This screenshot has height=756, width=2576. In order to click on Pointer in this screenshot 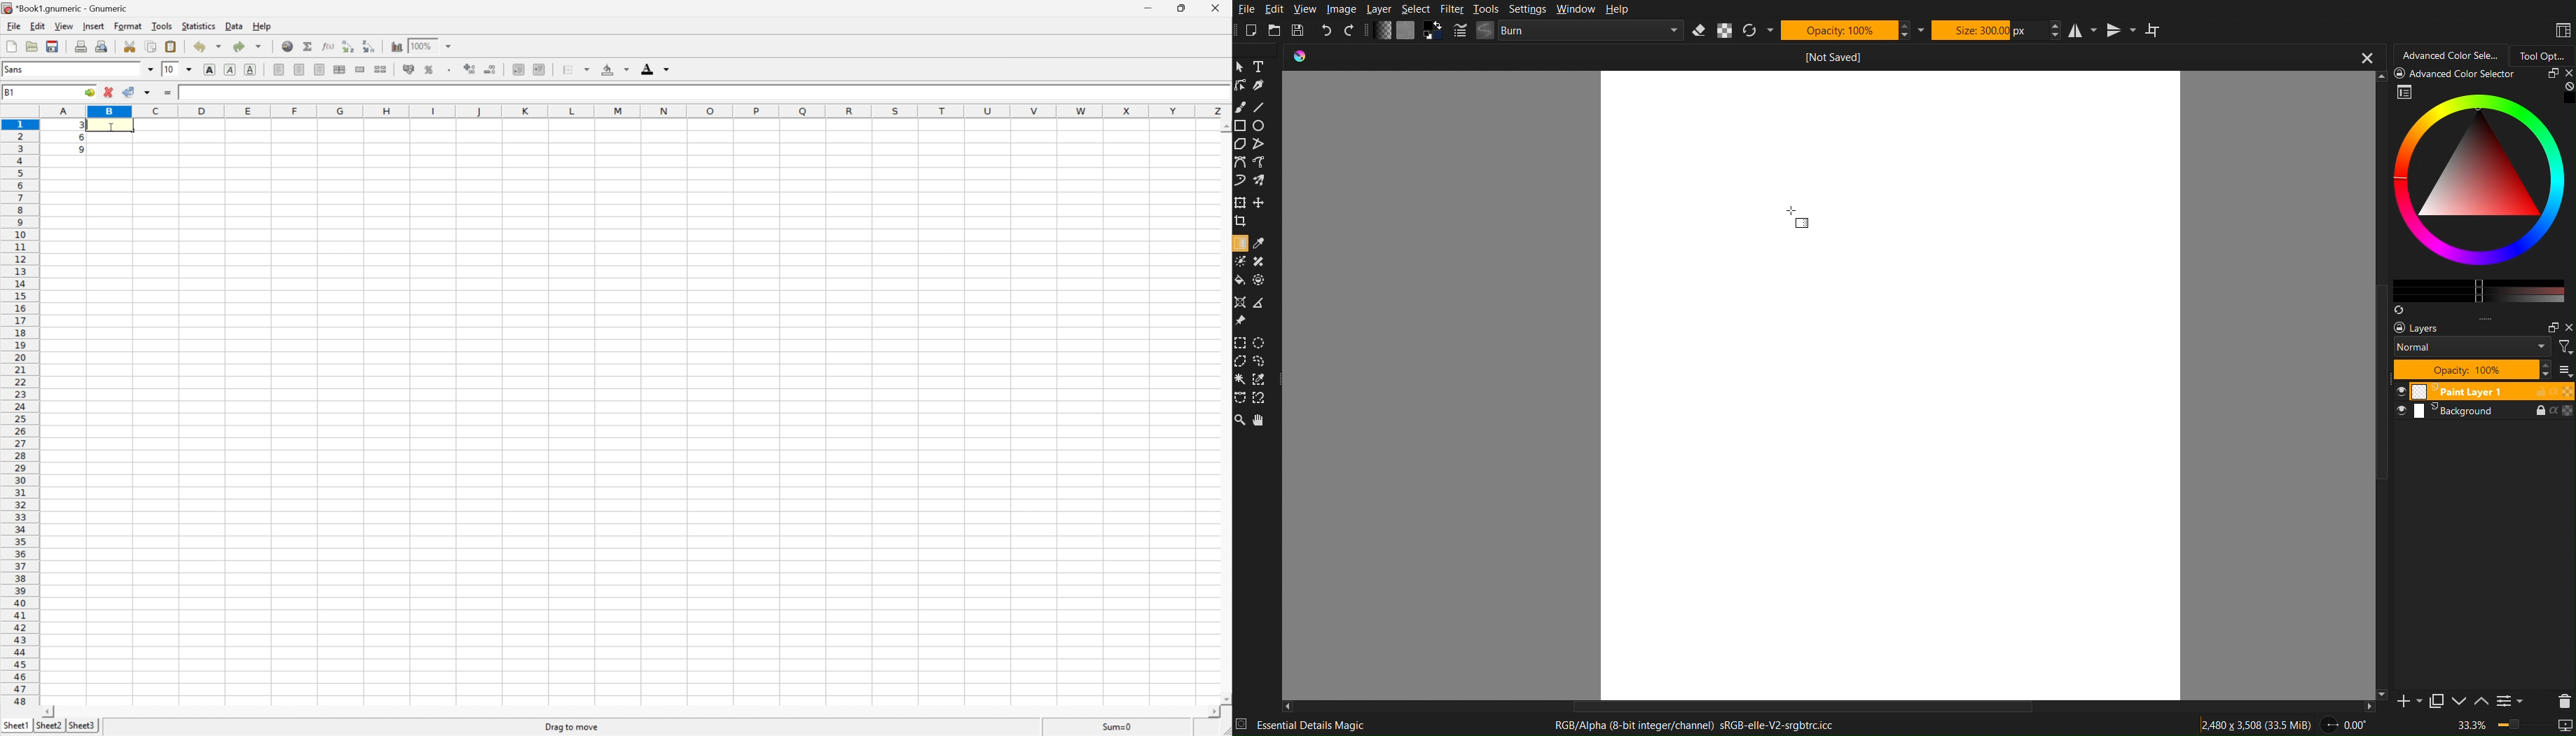, I will do `click(1242, 67)`.